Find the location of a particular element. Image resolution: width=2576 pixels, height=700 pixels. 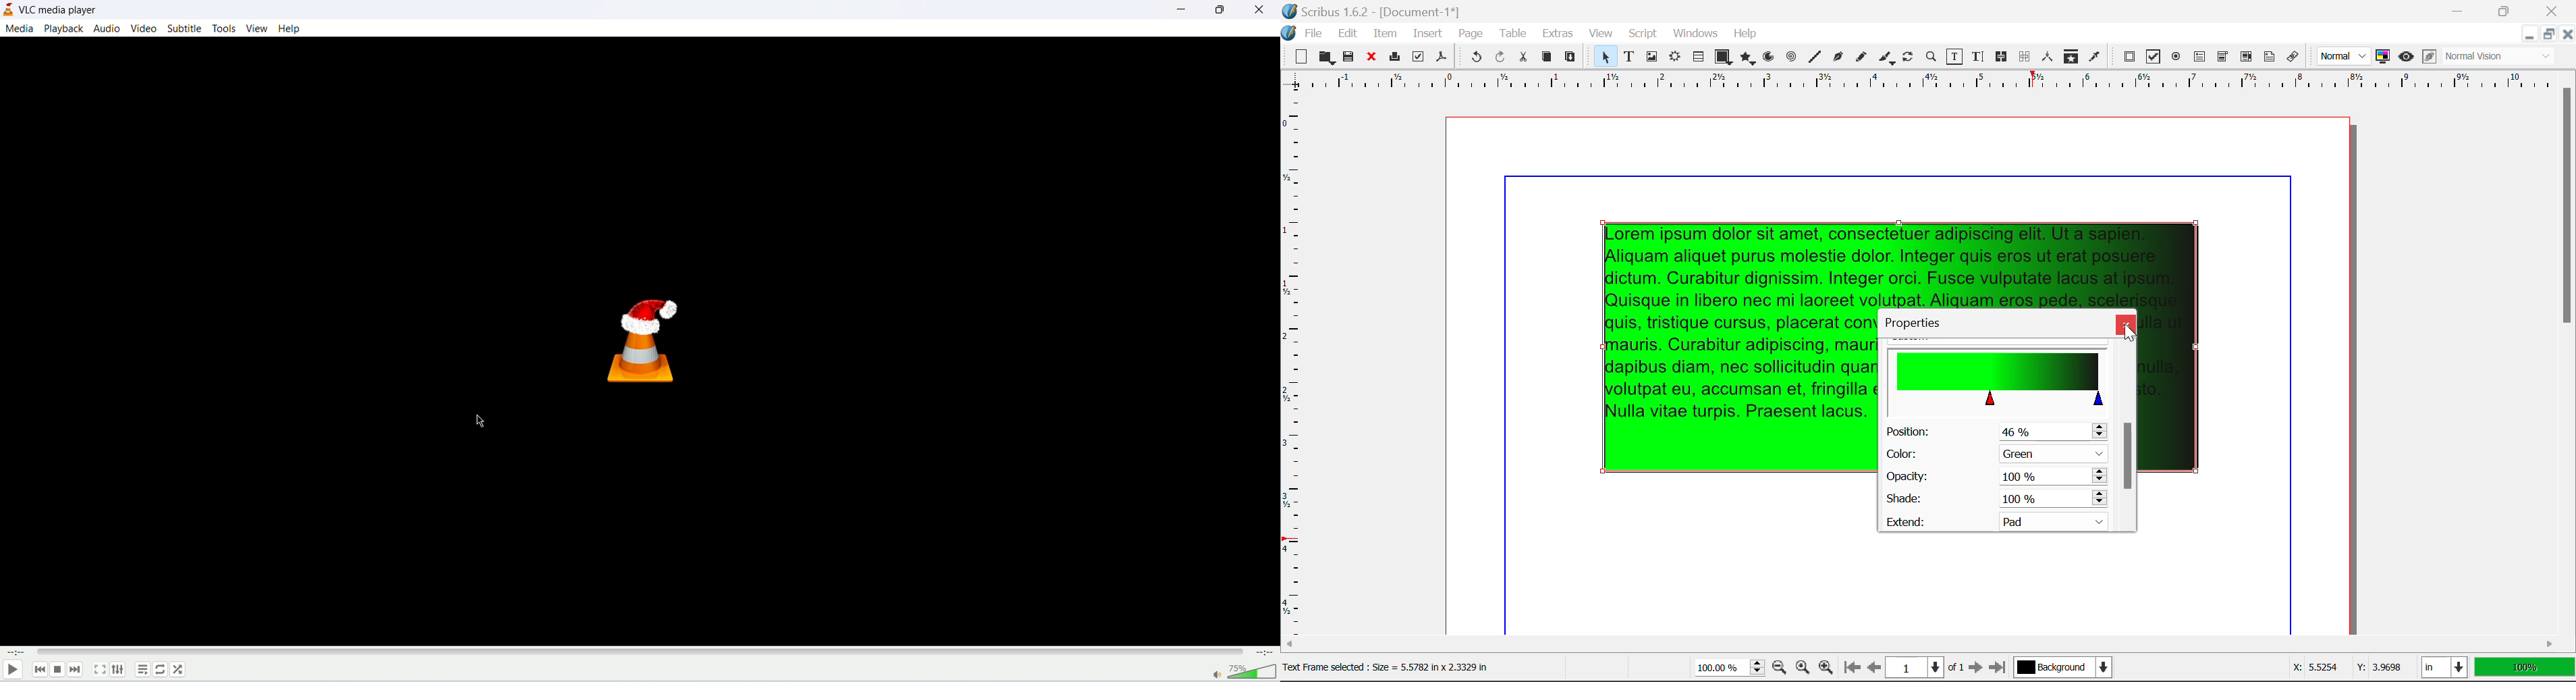

Toggle Color Management is located at coordinates (2383, 57).